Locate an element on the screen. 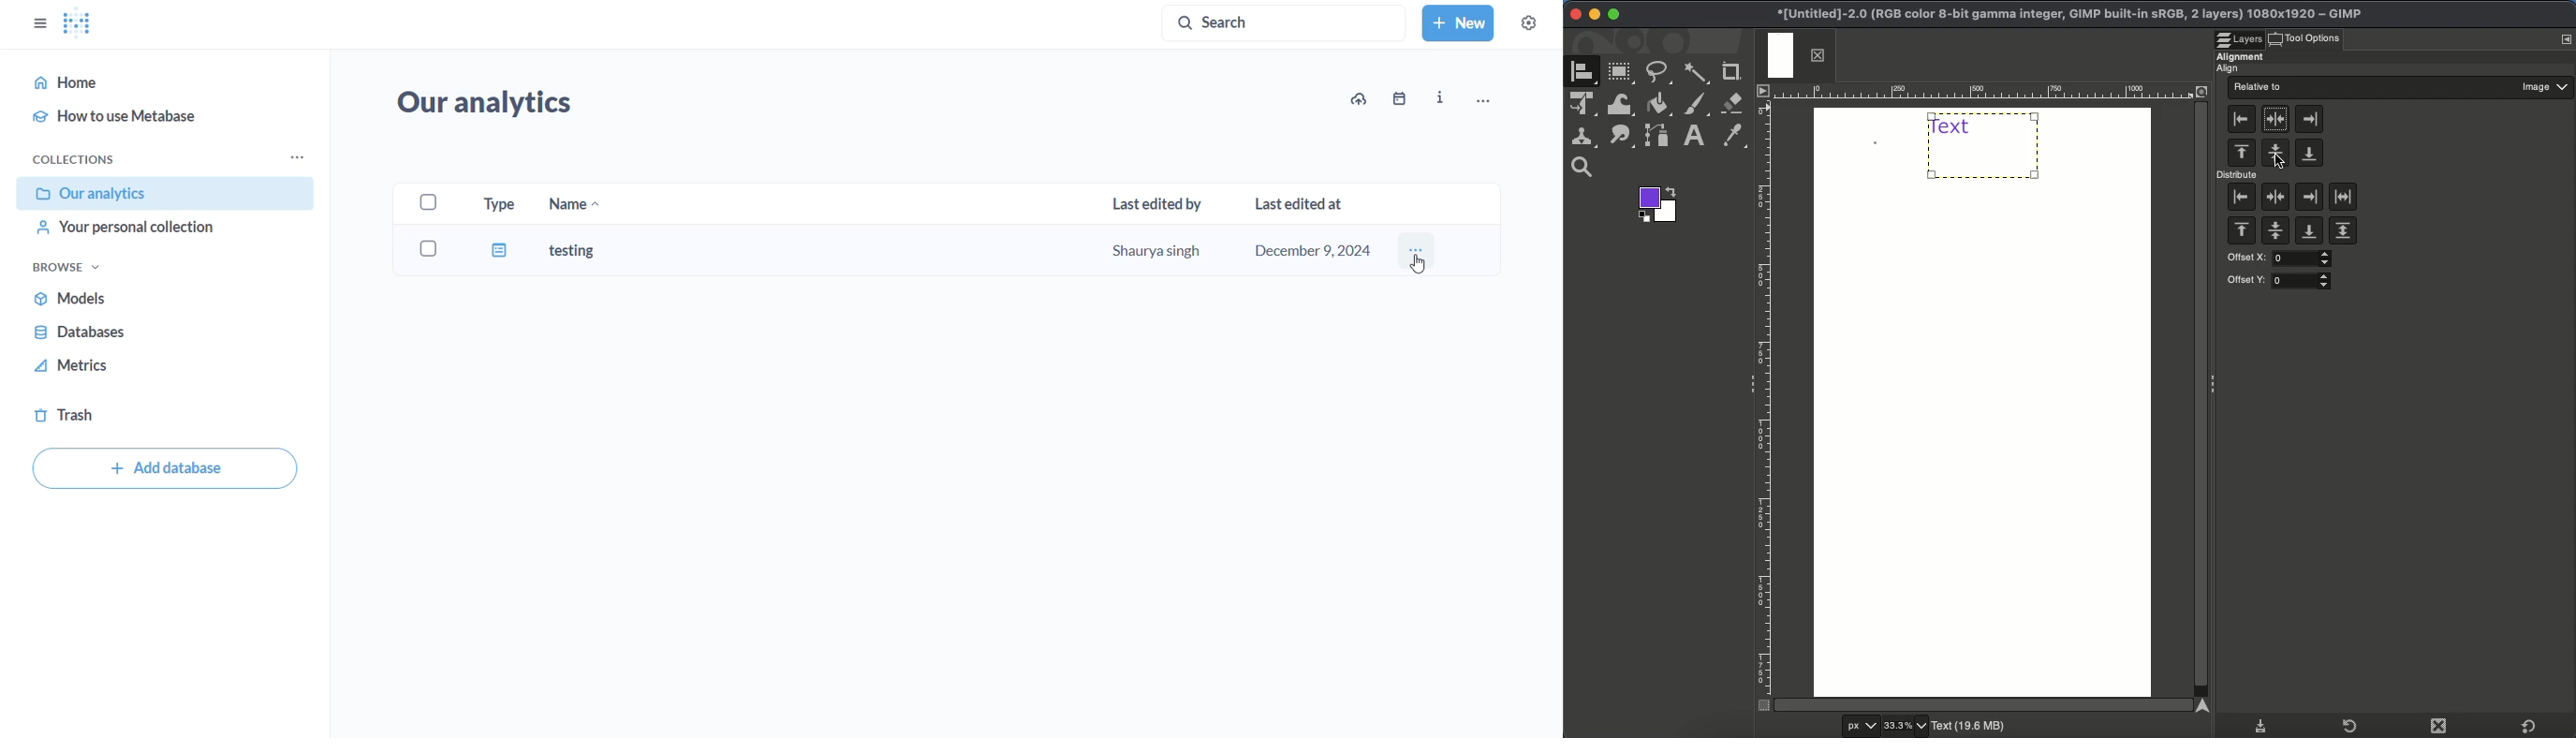  metabase logo is located at coordinates (77, 23).